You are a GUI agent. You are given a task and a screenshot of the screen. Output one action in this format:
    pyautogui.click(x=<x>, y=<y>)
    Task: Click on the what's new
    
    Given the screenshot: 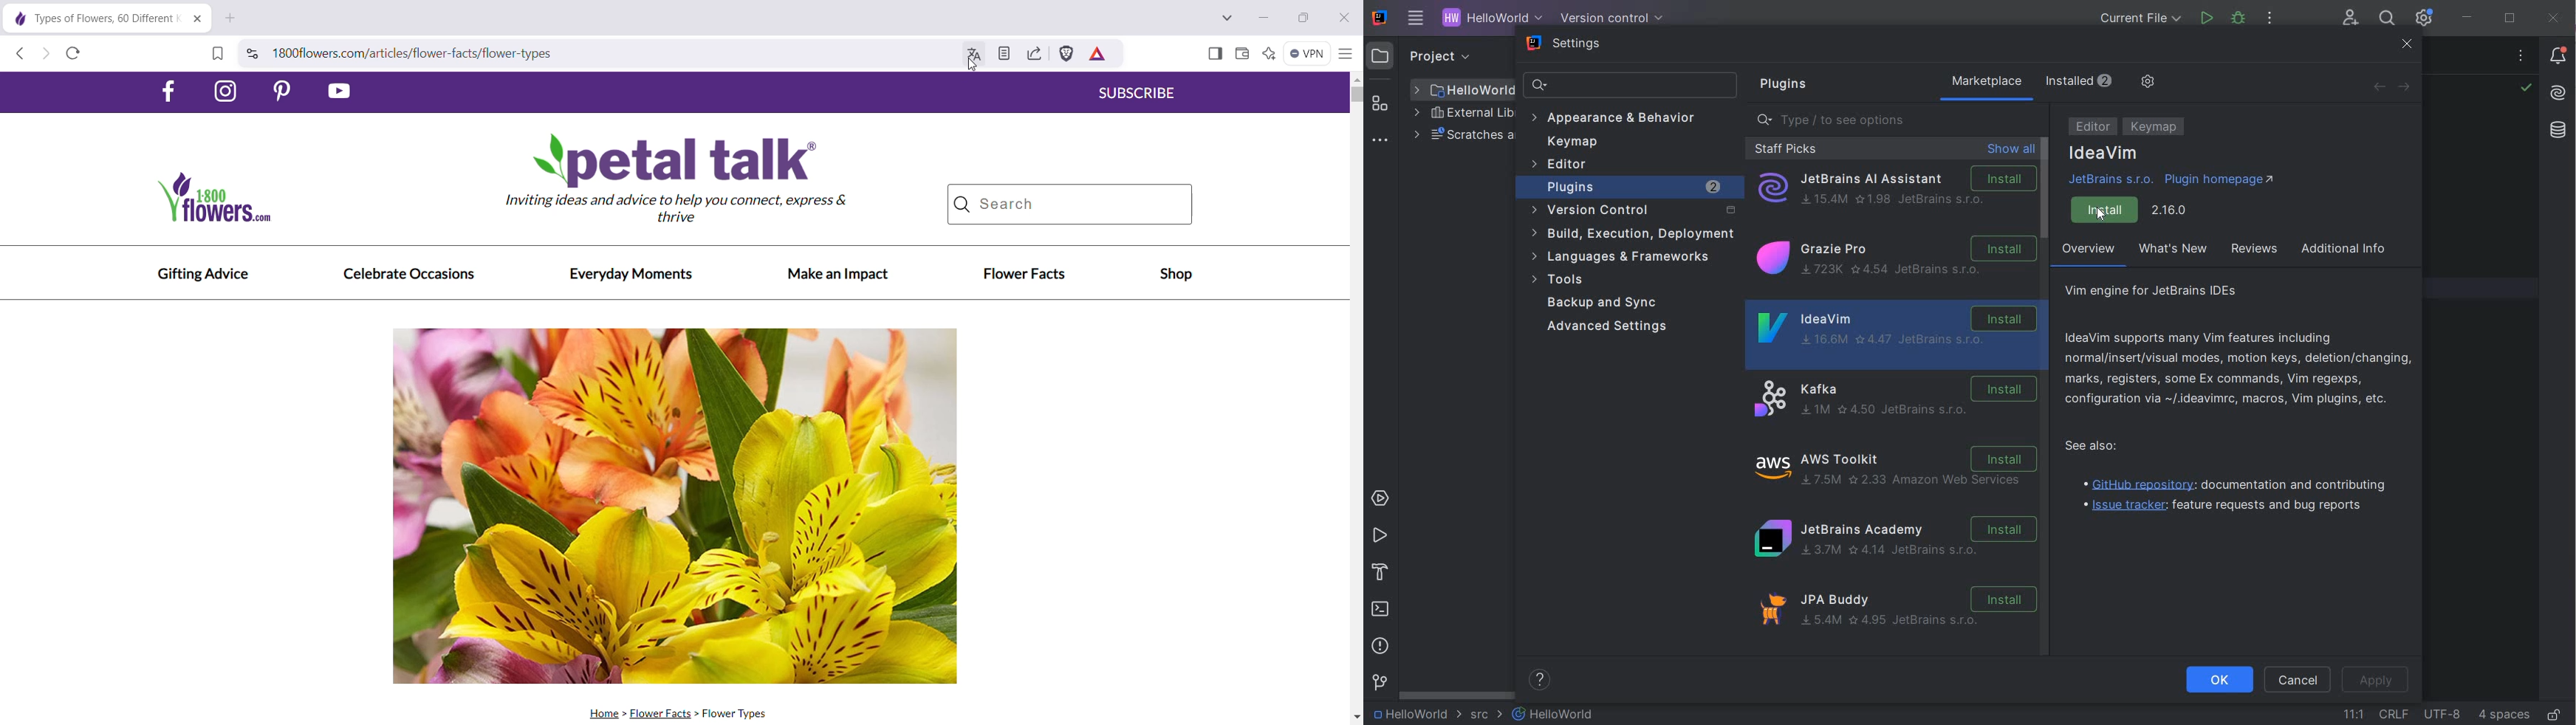 What is the action you would take?
    pyautogui.click(x=2175, y=250)
    